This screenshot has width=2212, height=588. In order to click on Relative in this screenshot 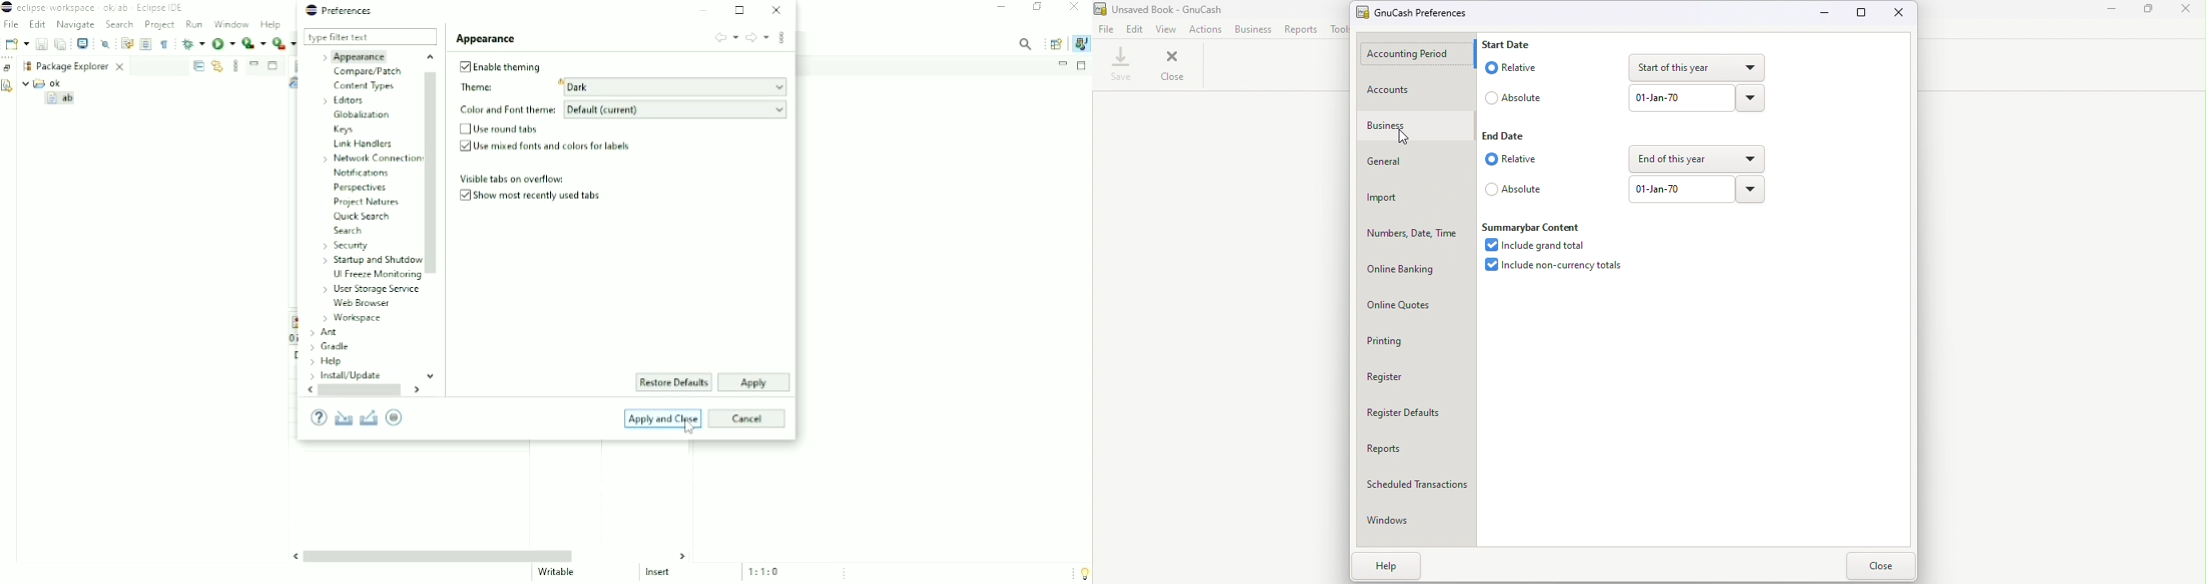, I will do `click(1516, 66)`.